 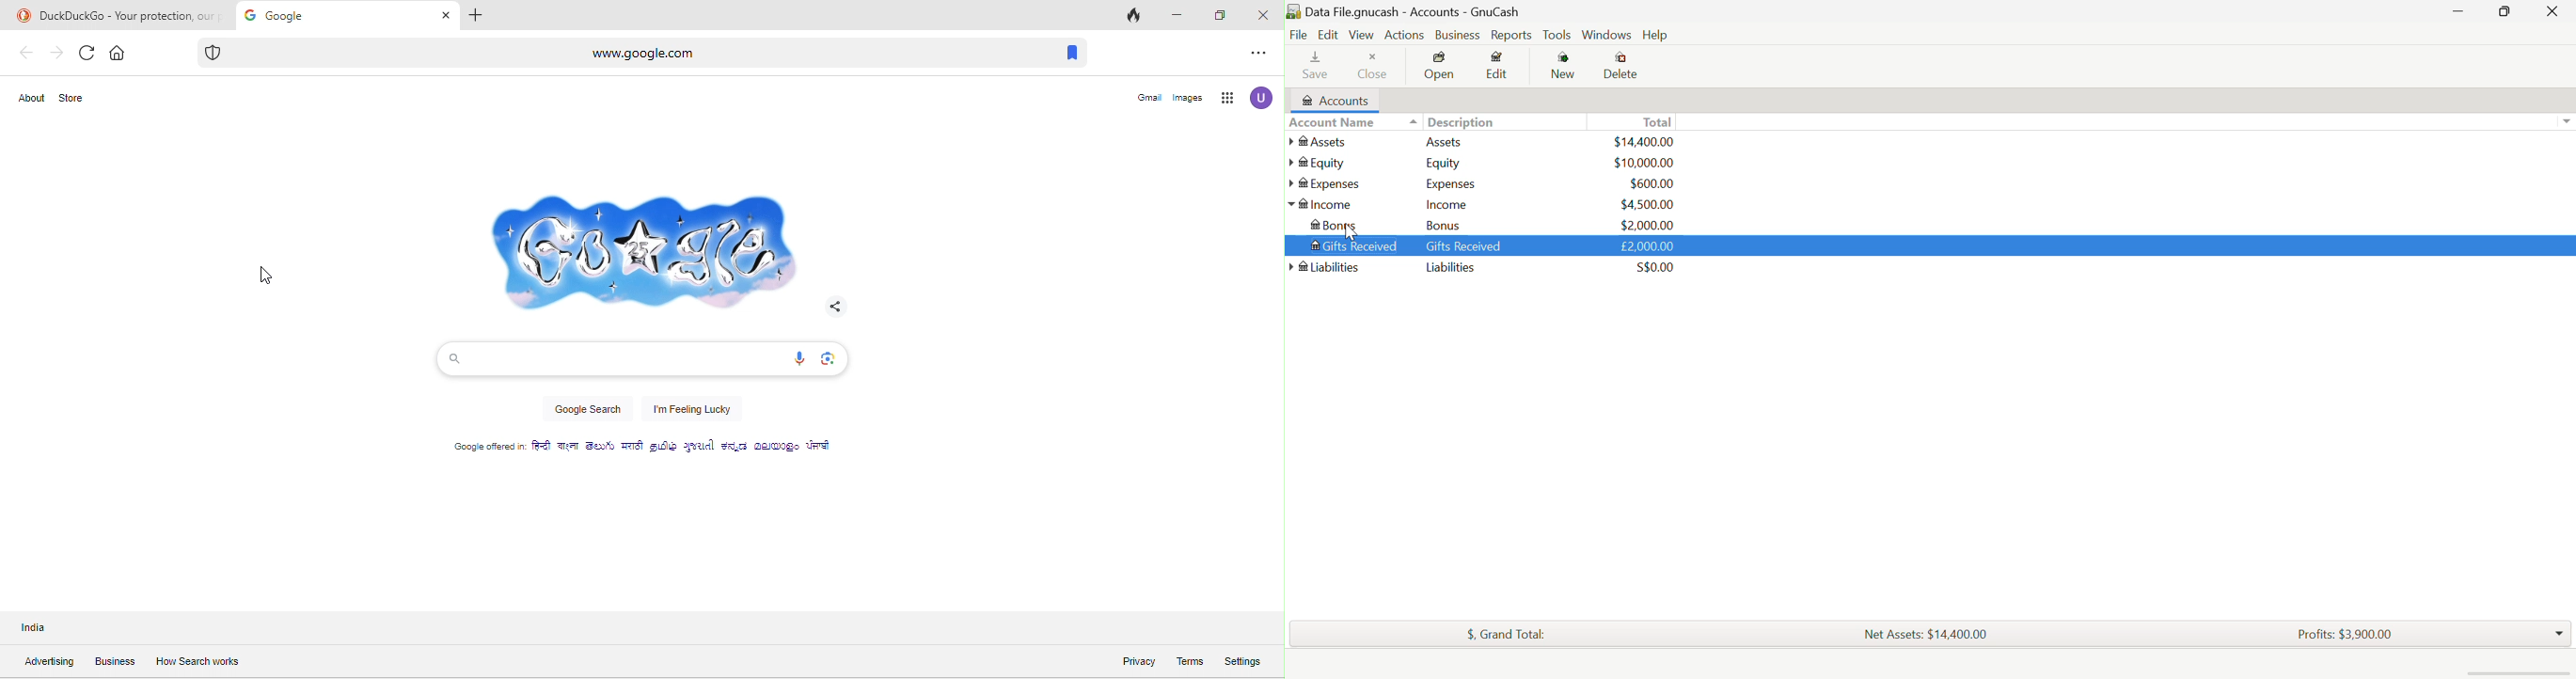 I want to click on Profits, so click(x=2349, y=633).